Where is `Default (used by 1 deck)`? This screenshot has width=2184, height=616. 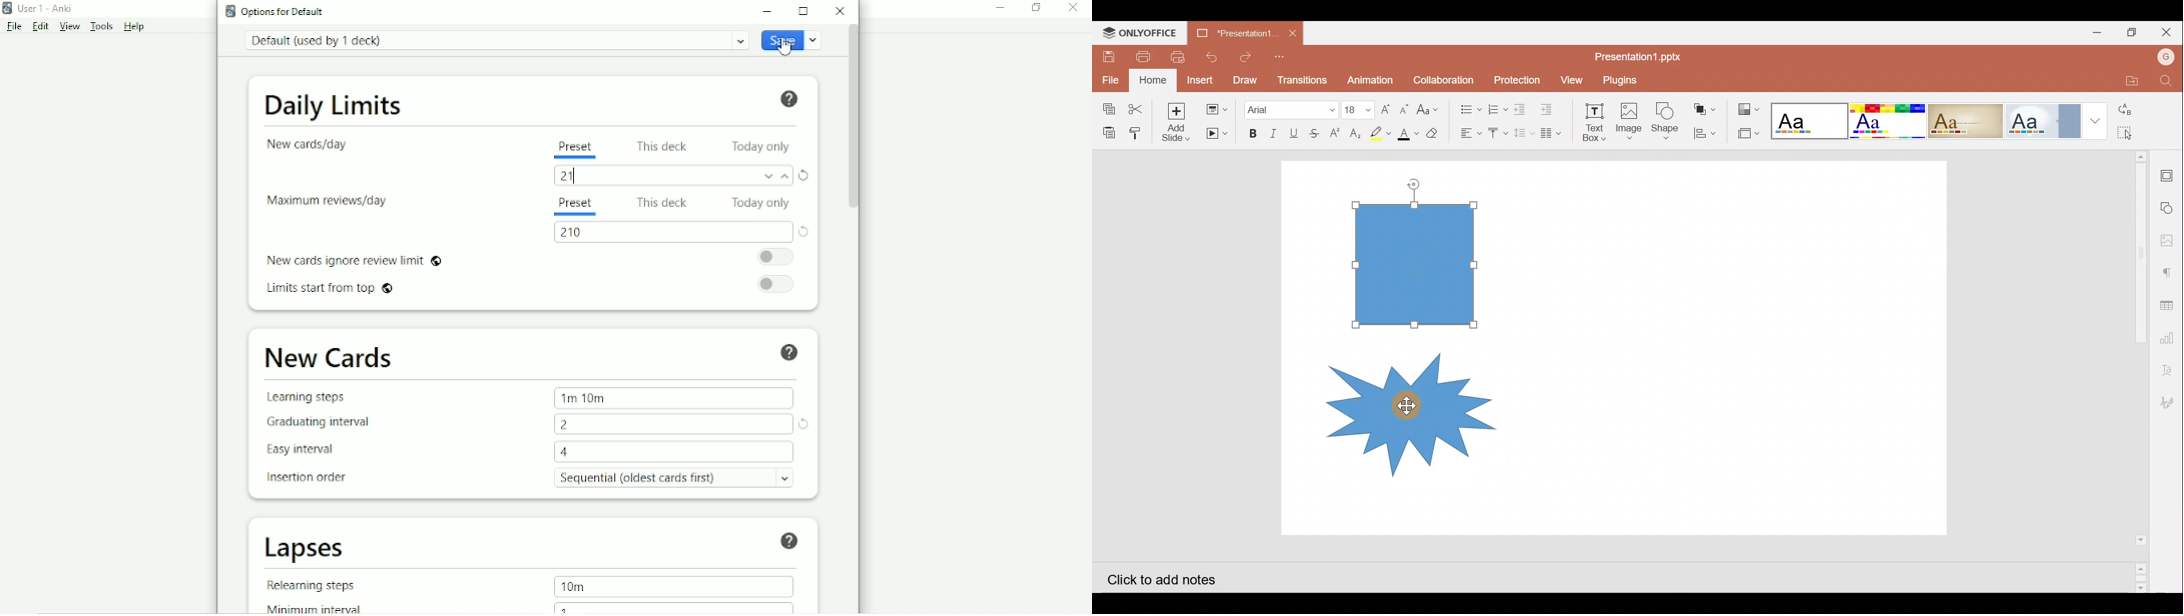 Default (used by 1 deck) is located at coordinates (495, 40).